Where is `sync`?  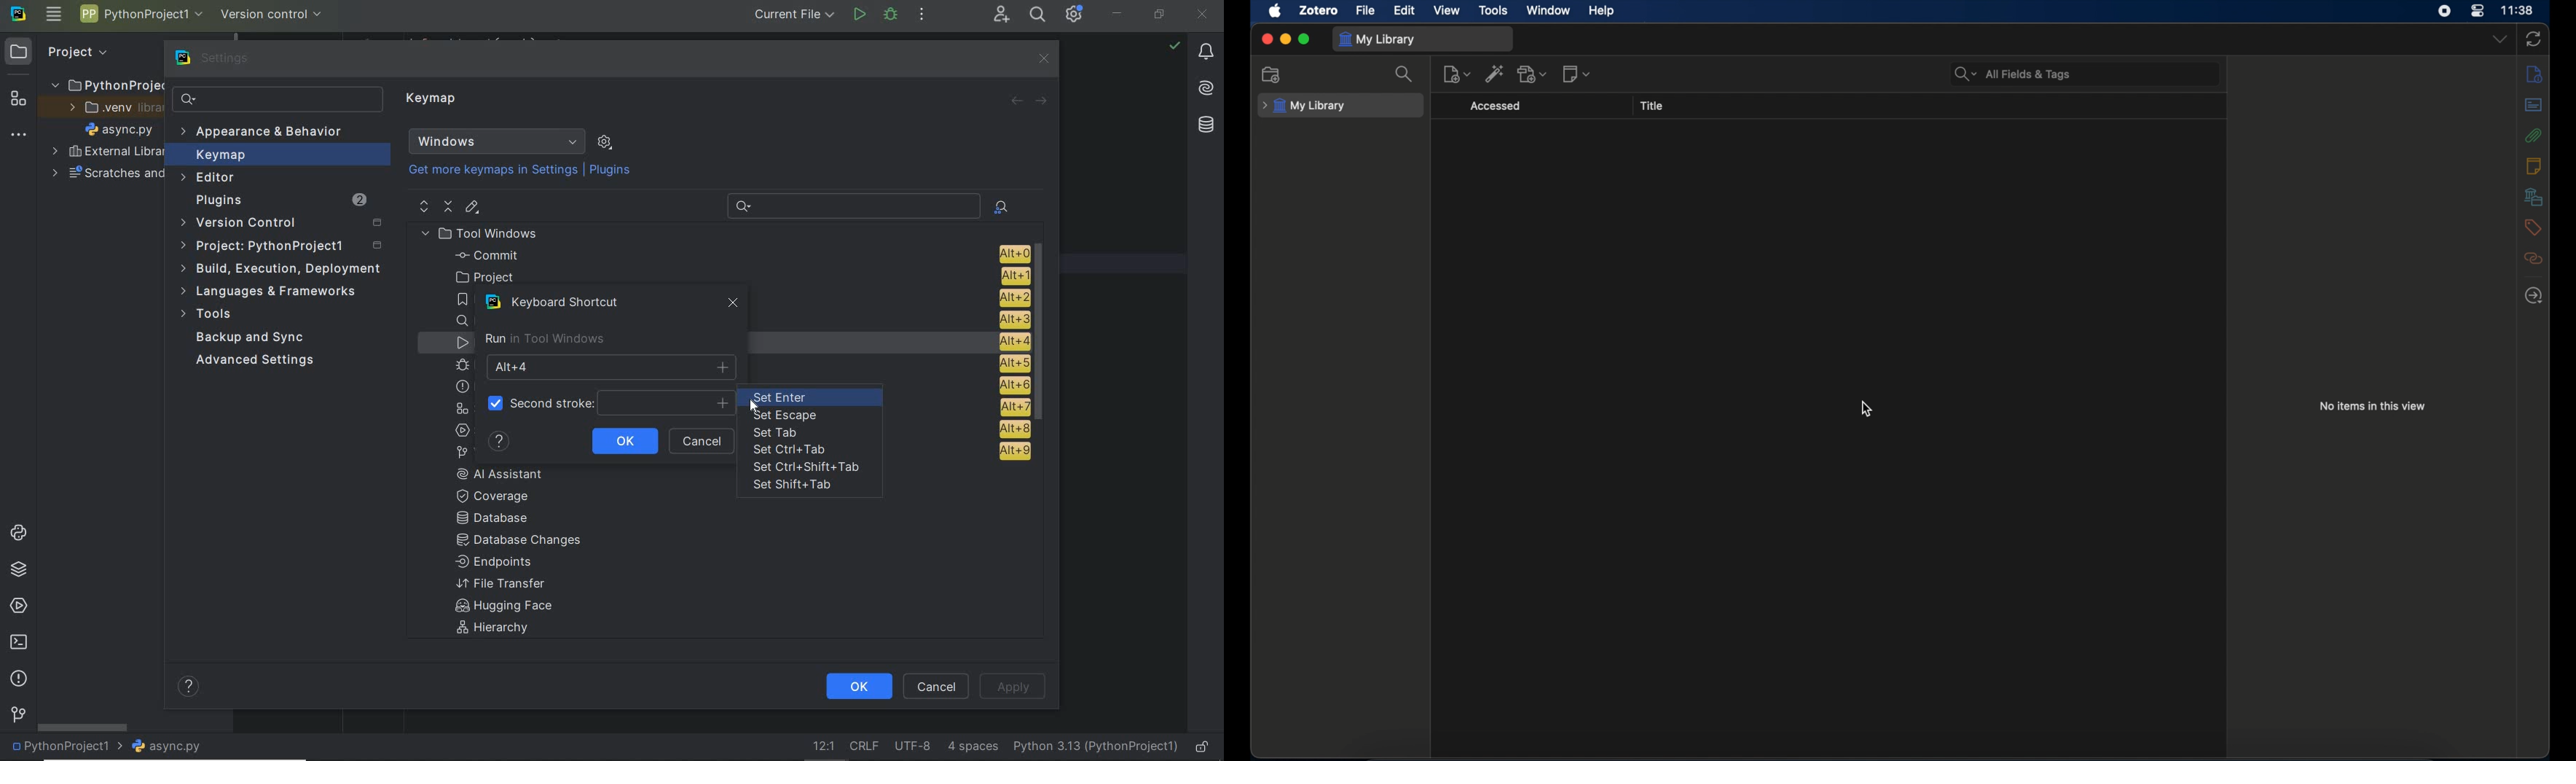
sync is located at coordinates (2534, 40).